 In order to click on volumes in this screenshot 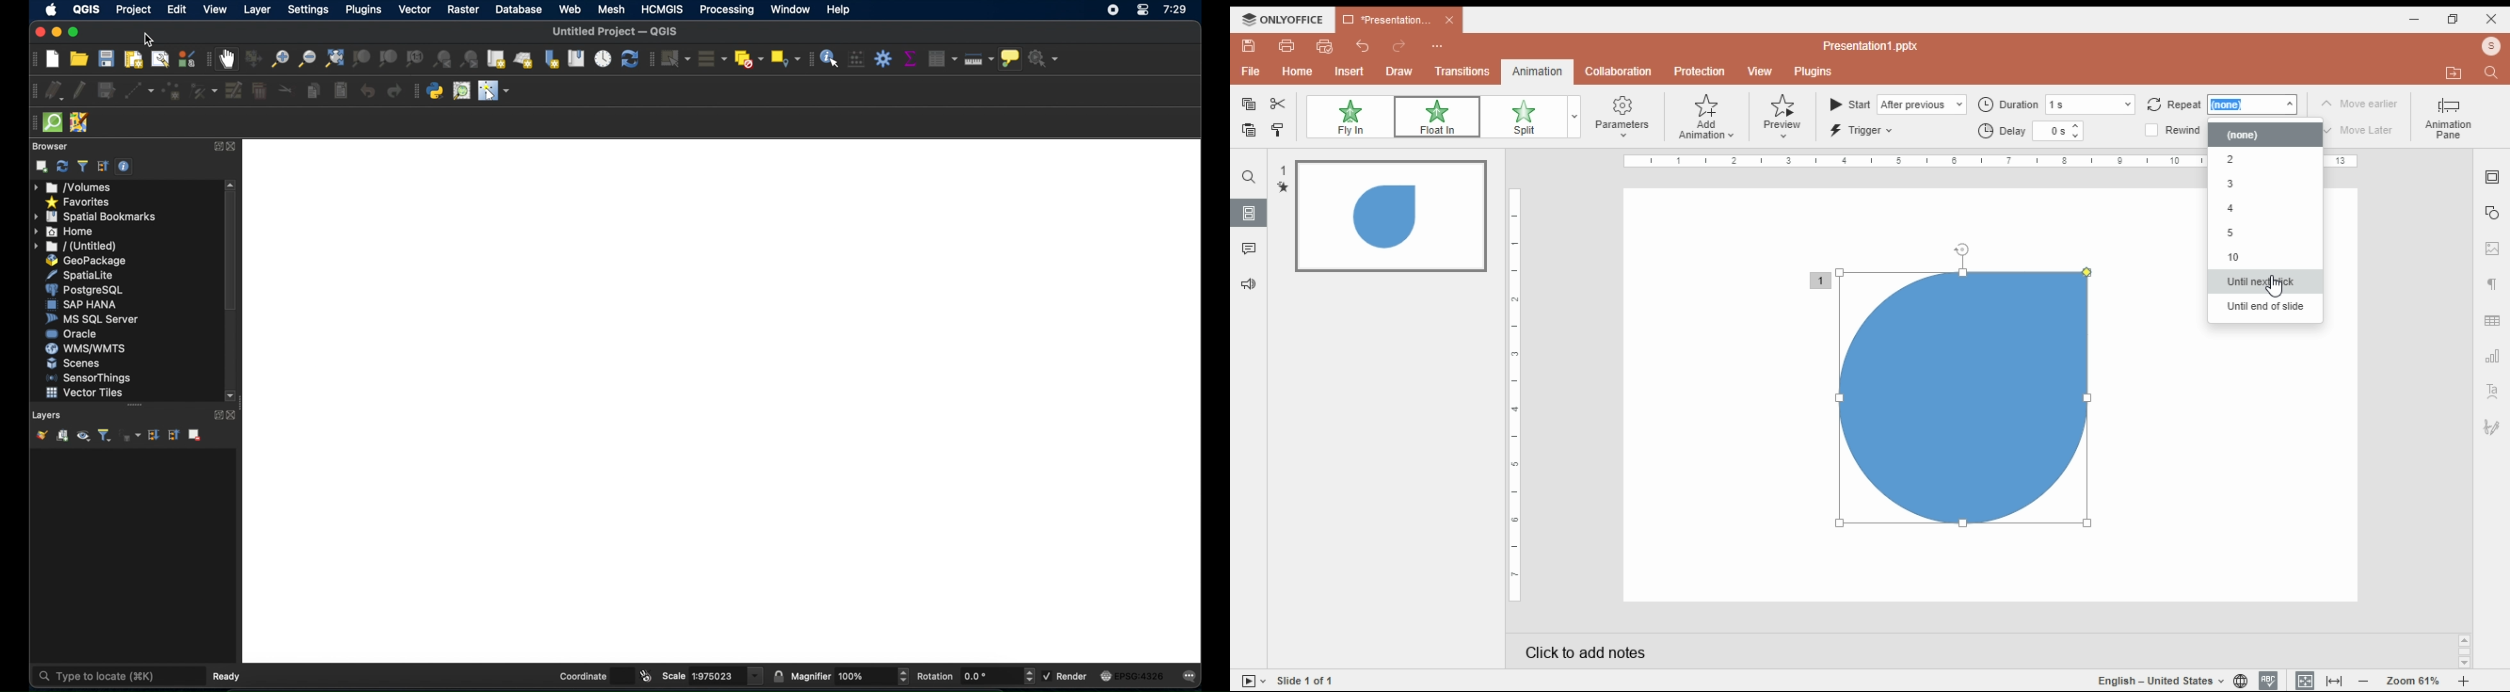, I will do `click(76, 187)`.